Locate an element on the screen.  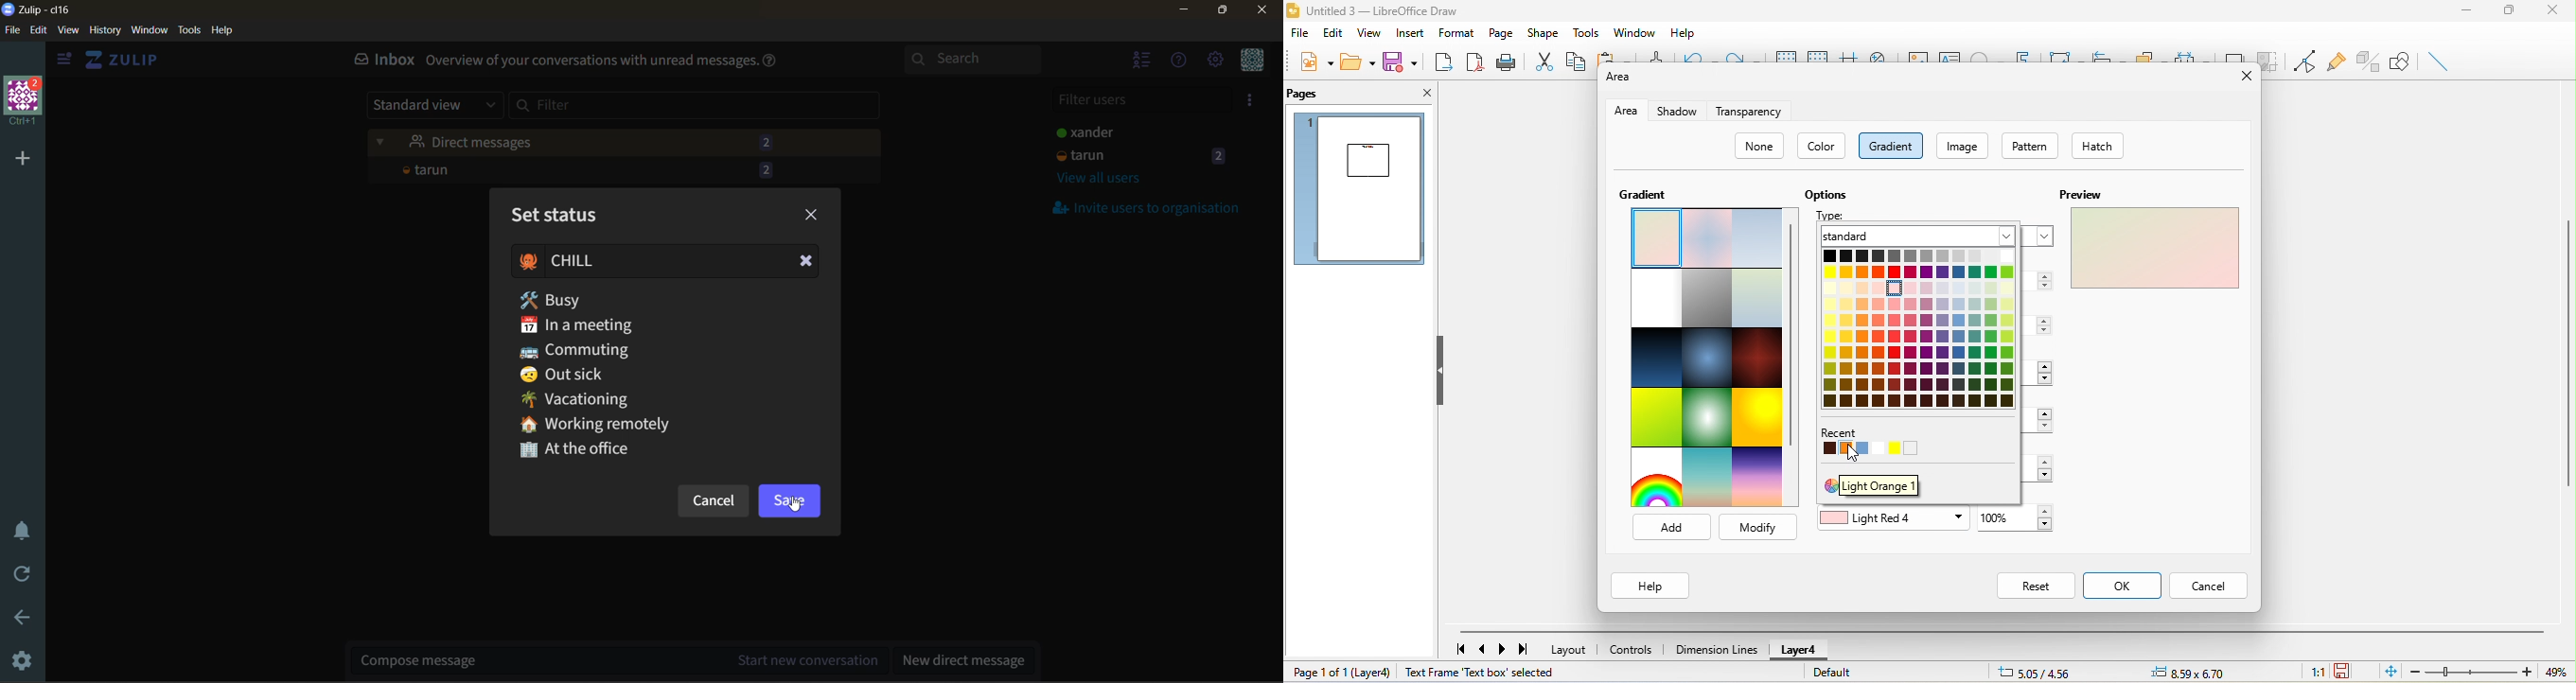
layer 4 is located at coordinates (1375, 673).